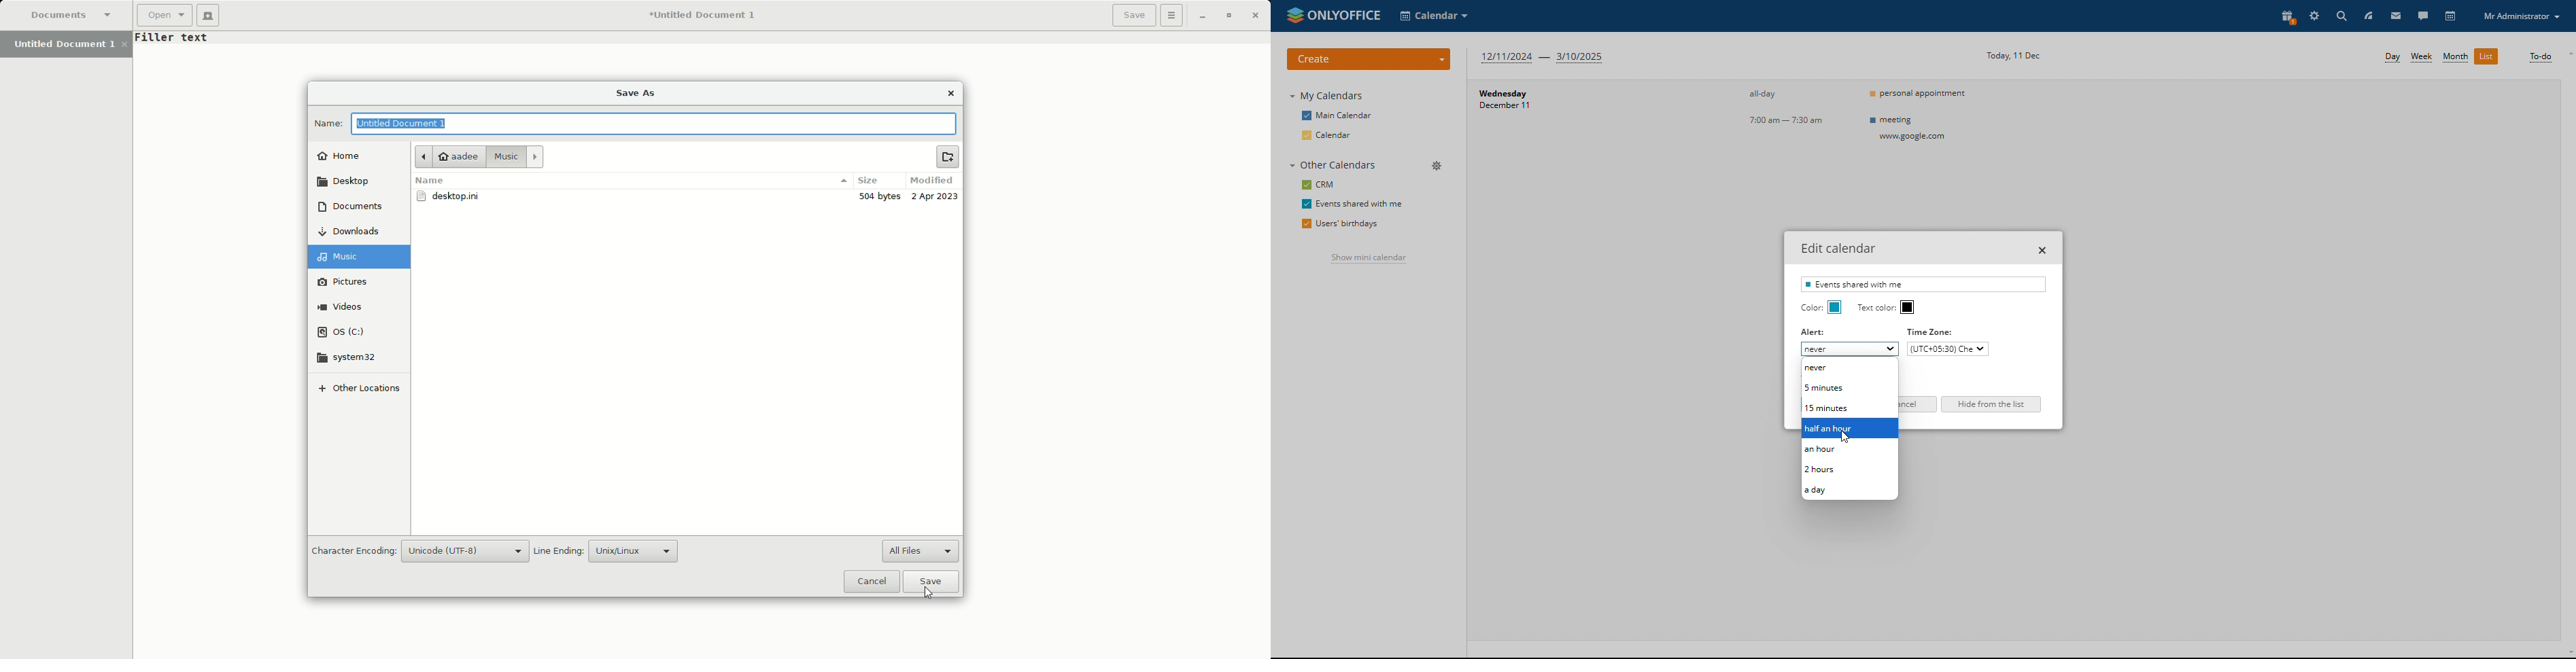  I want to click on logo, so click(1331, 16).